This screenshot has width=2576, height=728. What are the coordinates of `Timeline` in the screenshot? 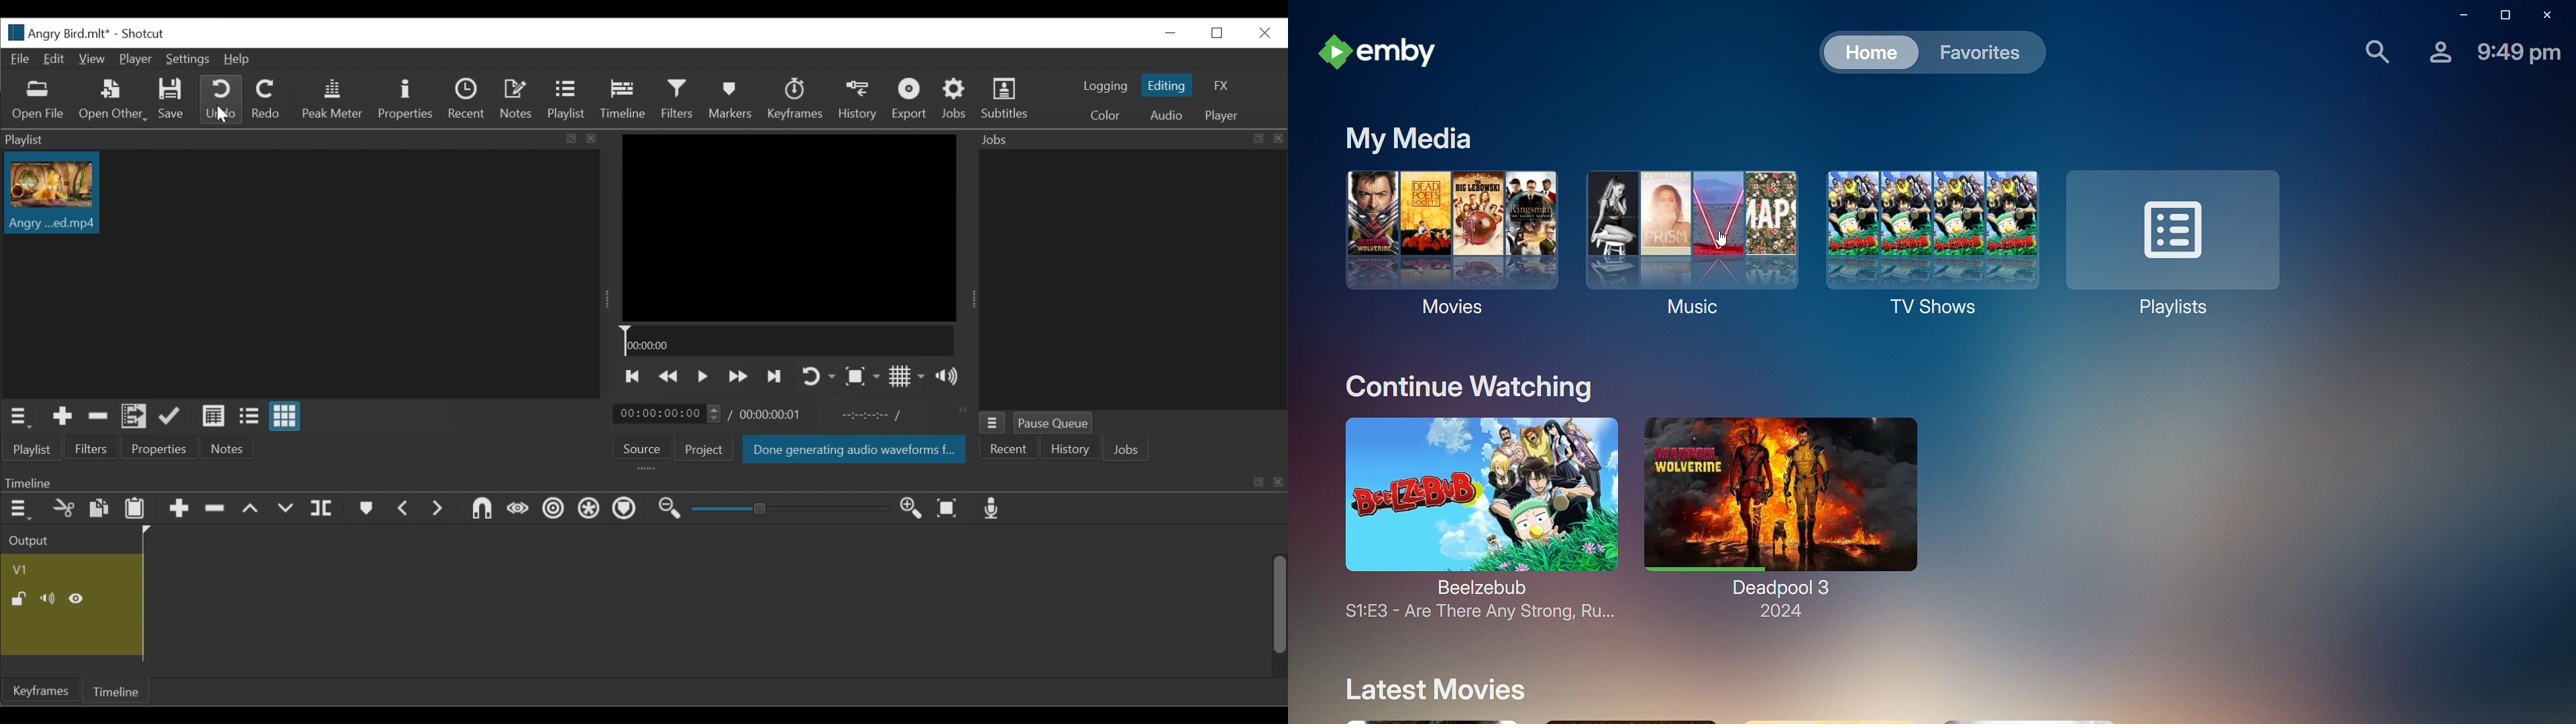 It's located at (113, 690).